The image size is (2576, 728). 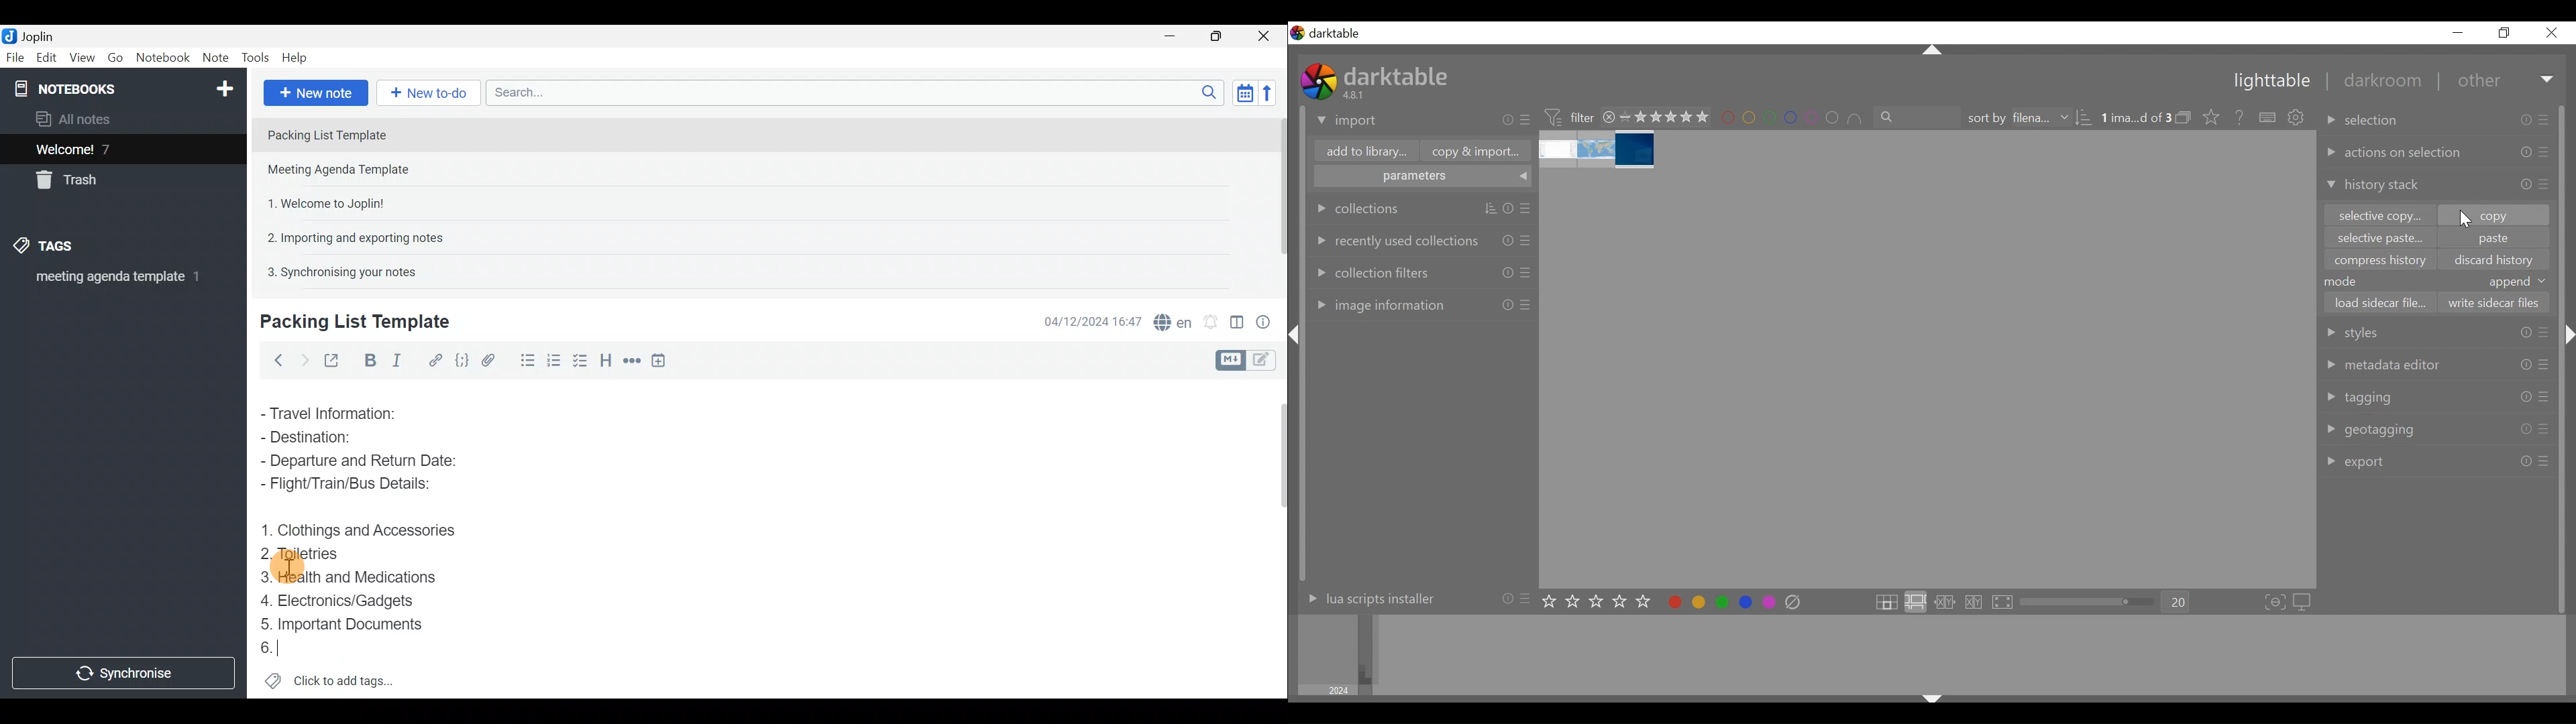 What do you see at coordinates (257, 58) in the screenshot?
I see `Tools` at bounding box center [257, 58].